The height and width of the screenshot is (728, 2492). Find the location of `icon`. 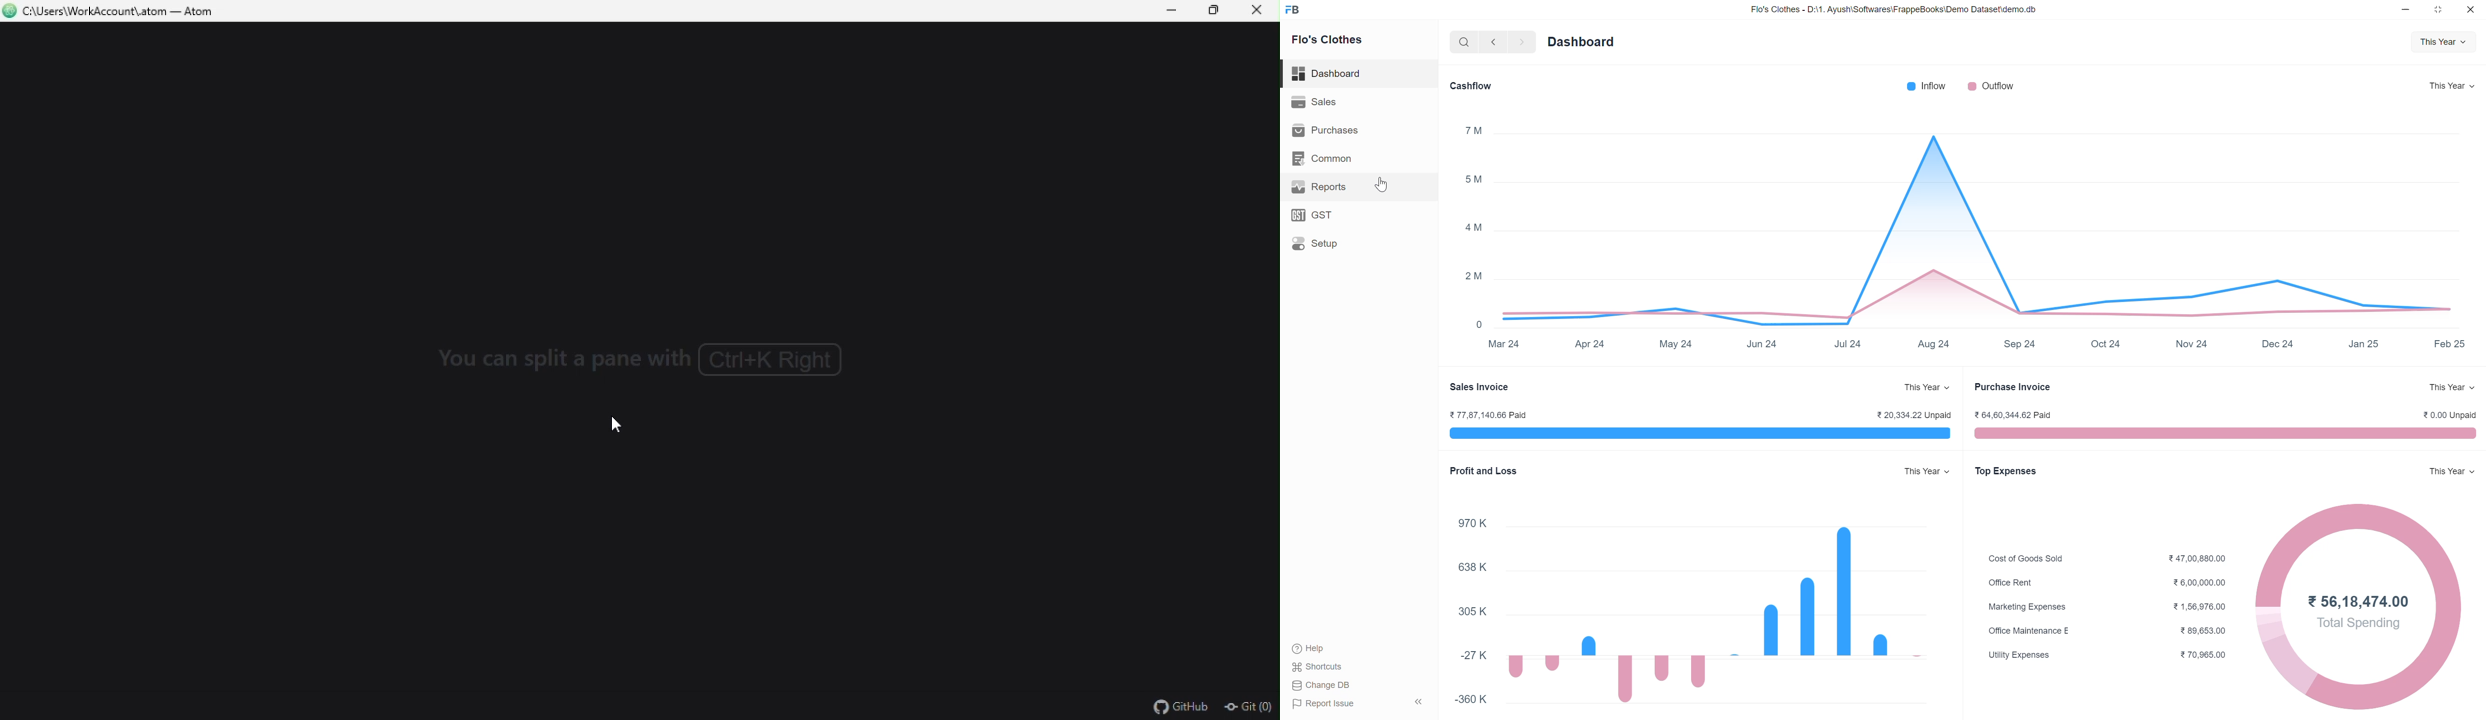

icon is located at coordinates (1293, 11).